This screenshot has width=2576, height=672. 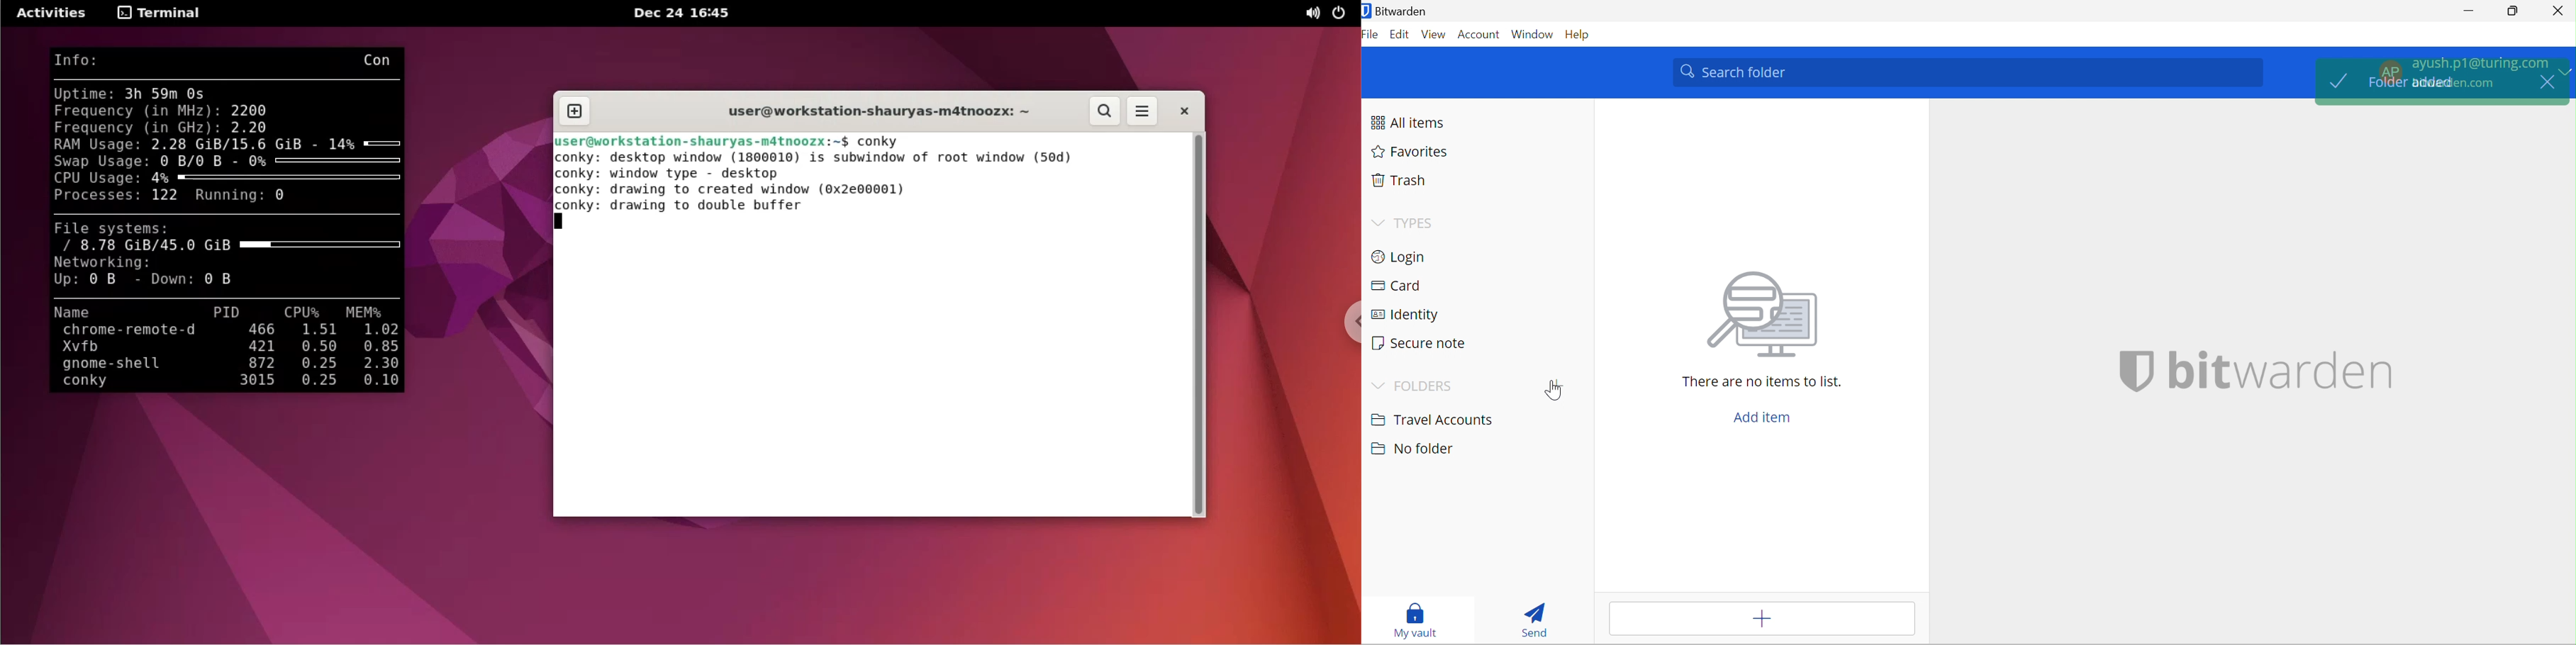 I want to click on Window, so click(x=1532, y=33).